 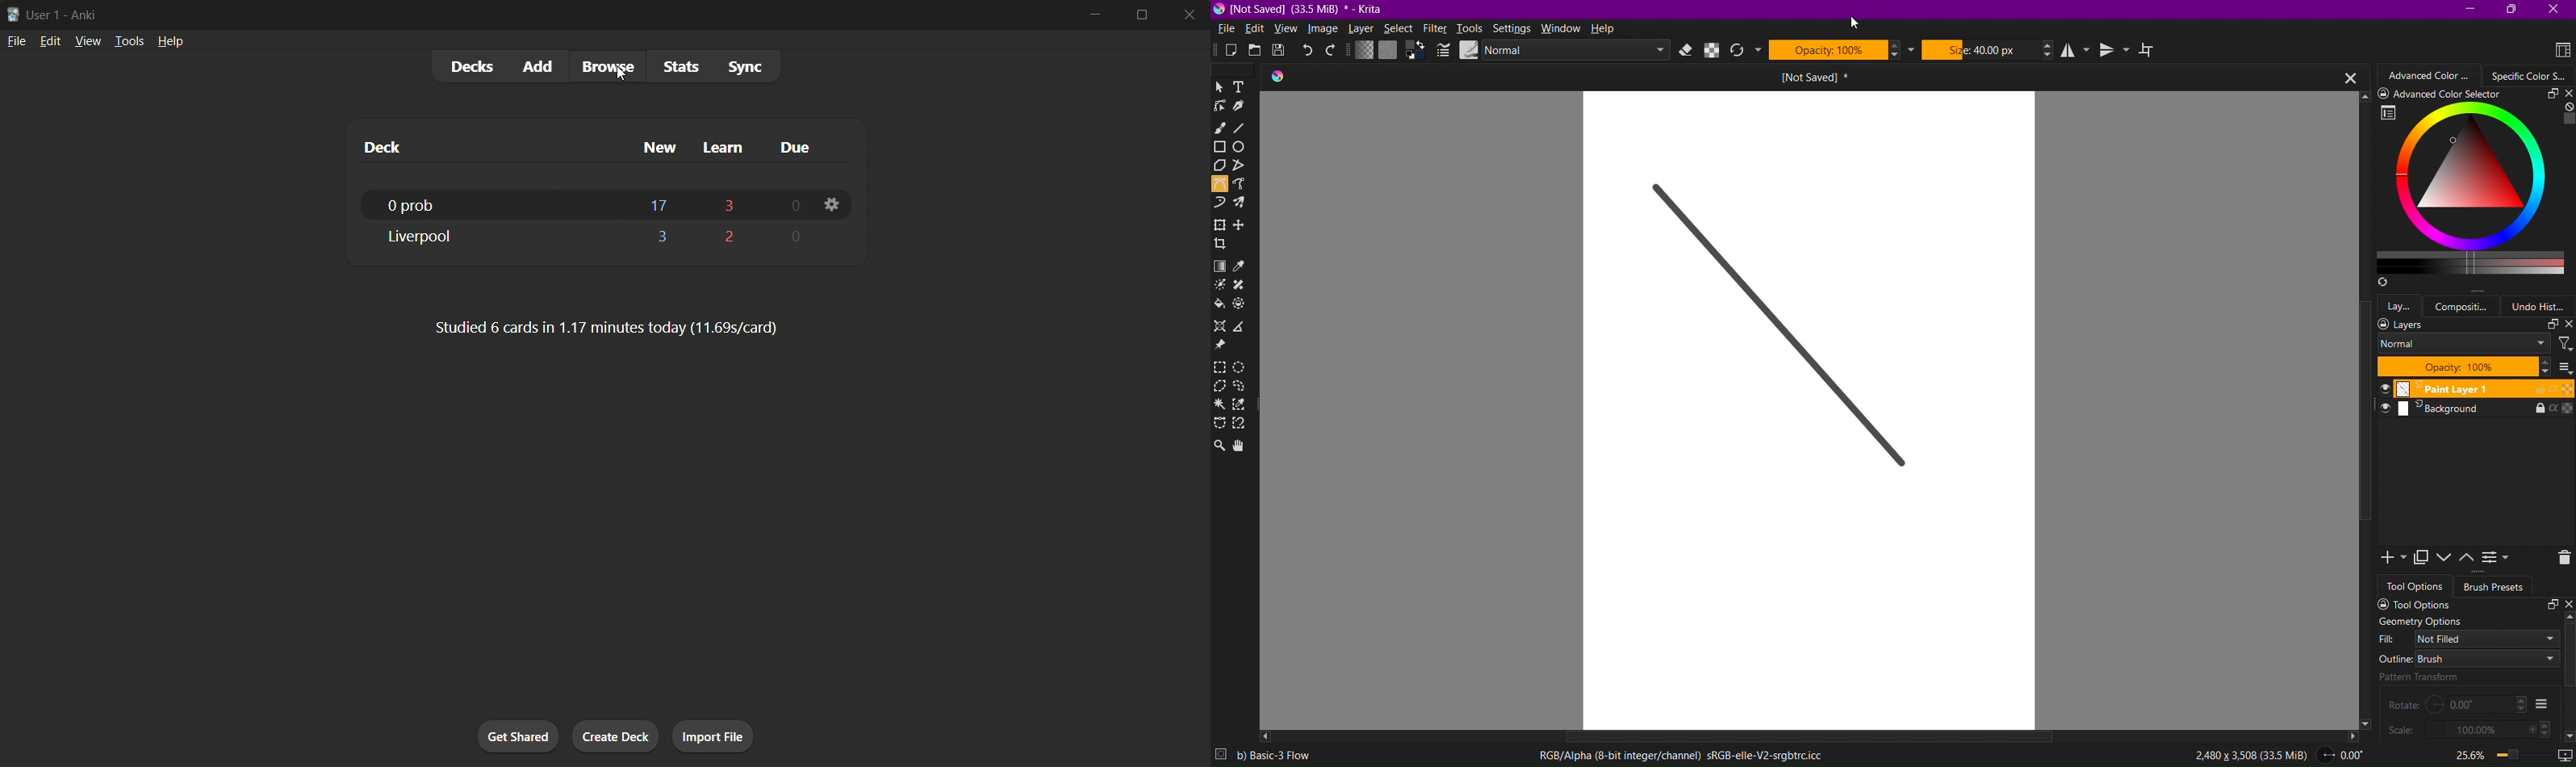 What do you see at coordinates (1245, 149) in the screenshot?
I see `Ellipse Tool` at bounding box center [1245, 149].